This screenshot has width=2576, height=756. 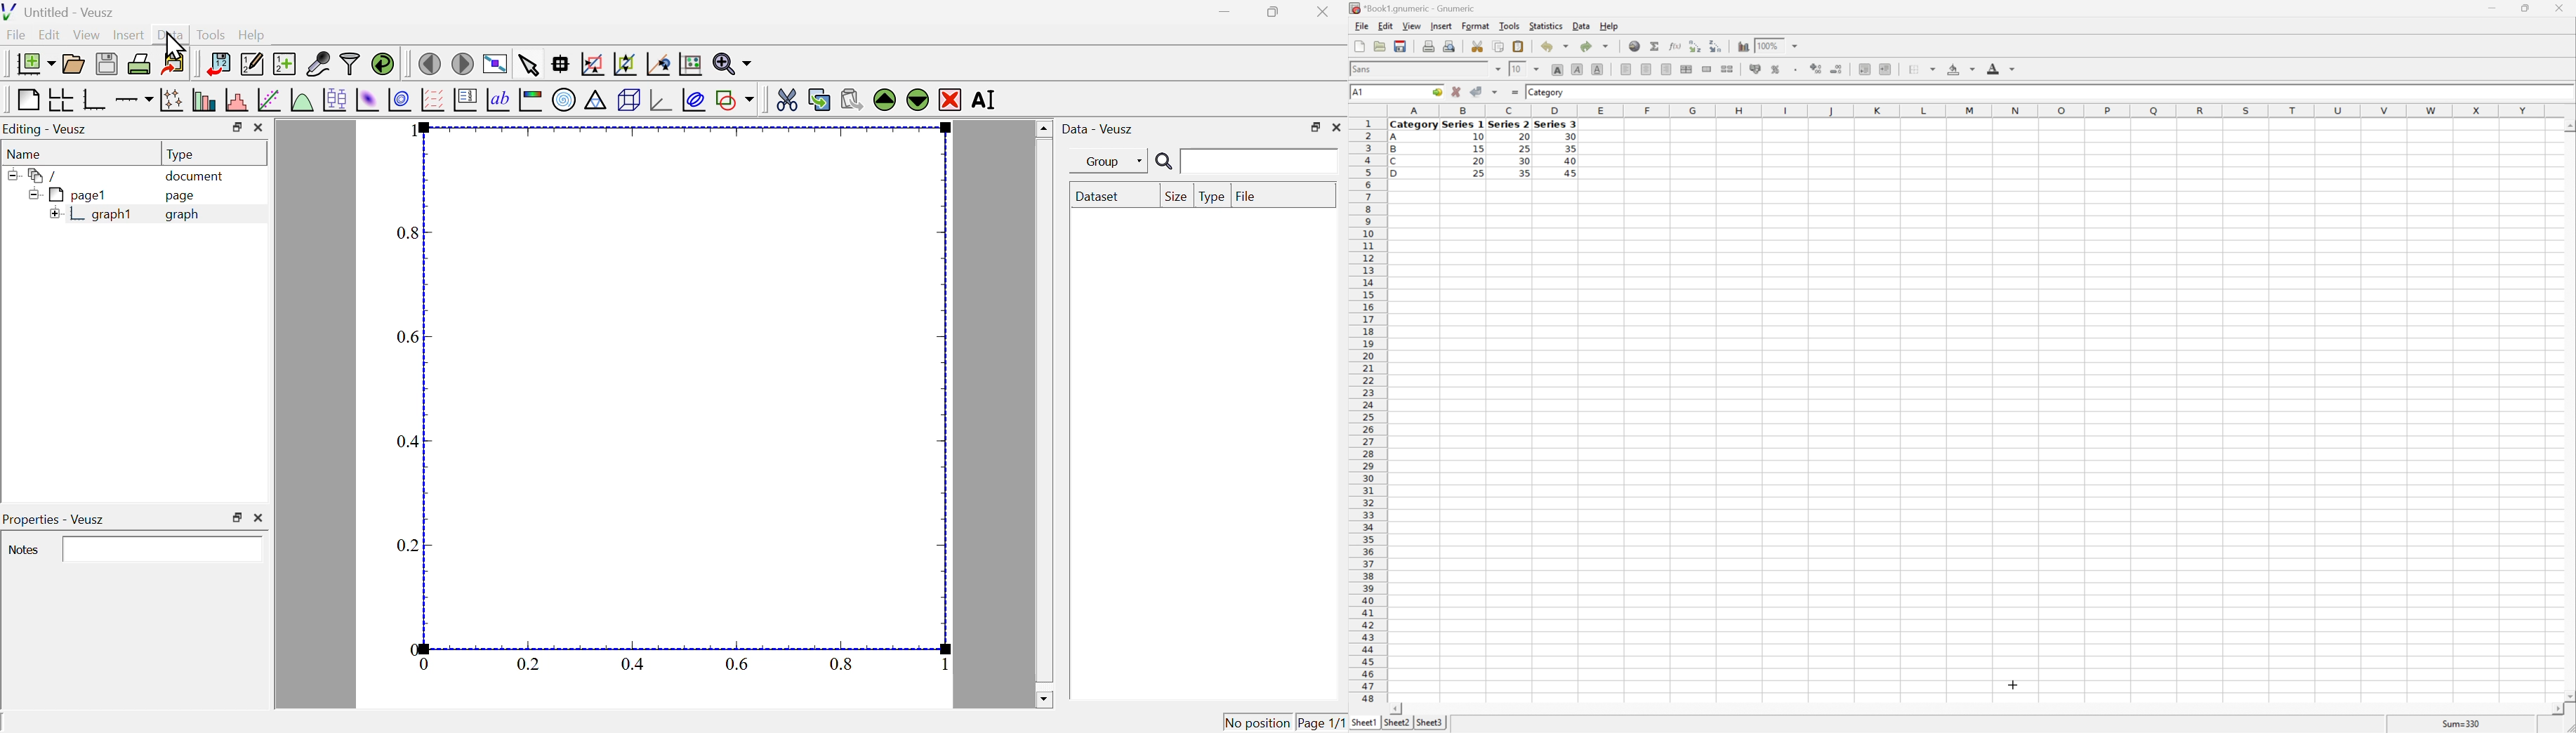 I want to click on Italic, so click(x=1577, y=69).